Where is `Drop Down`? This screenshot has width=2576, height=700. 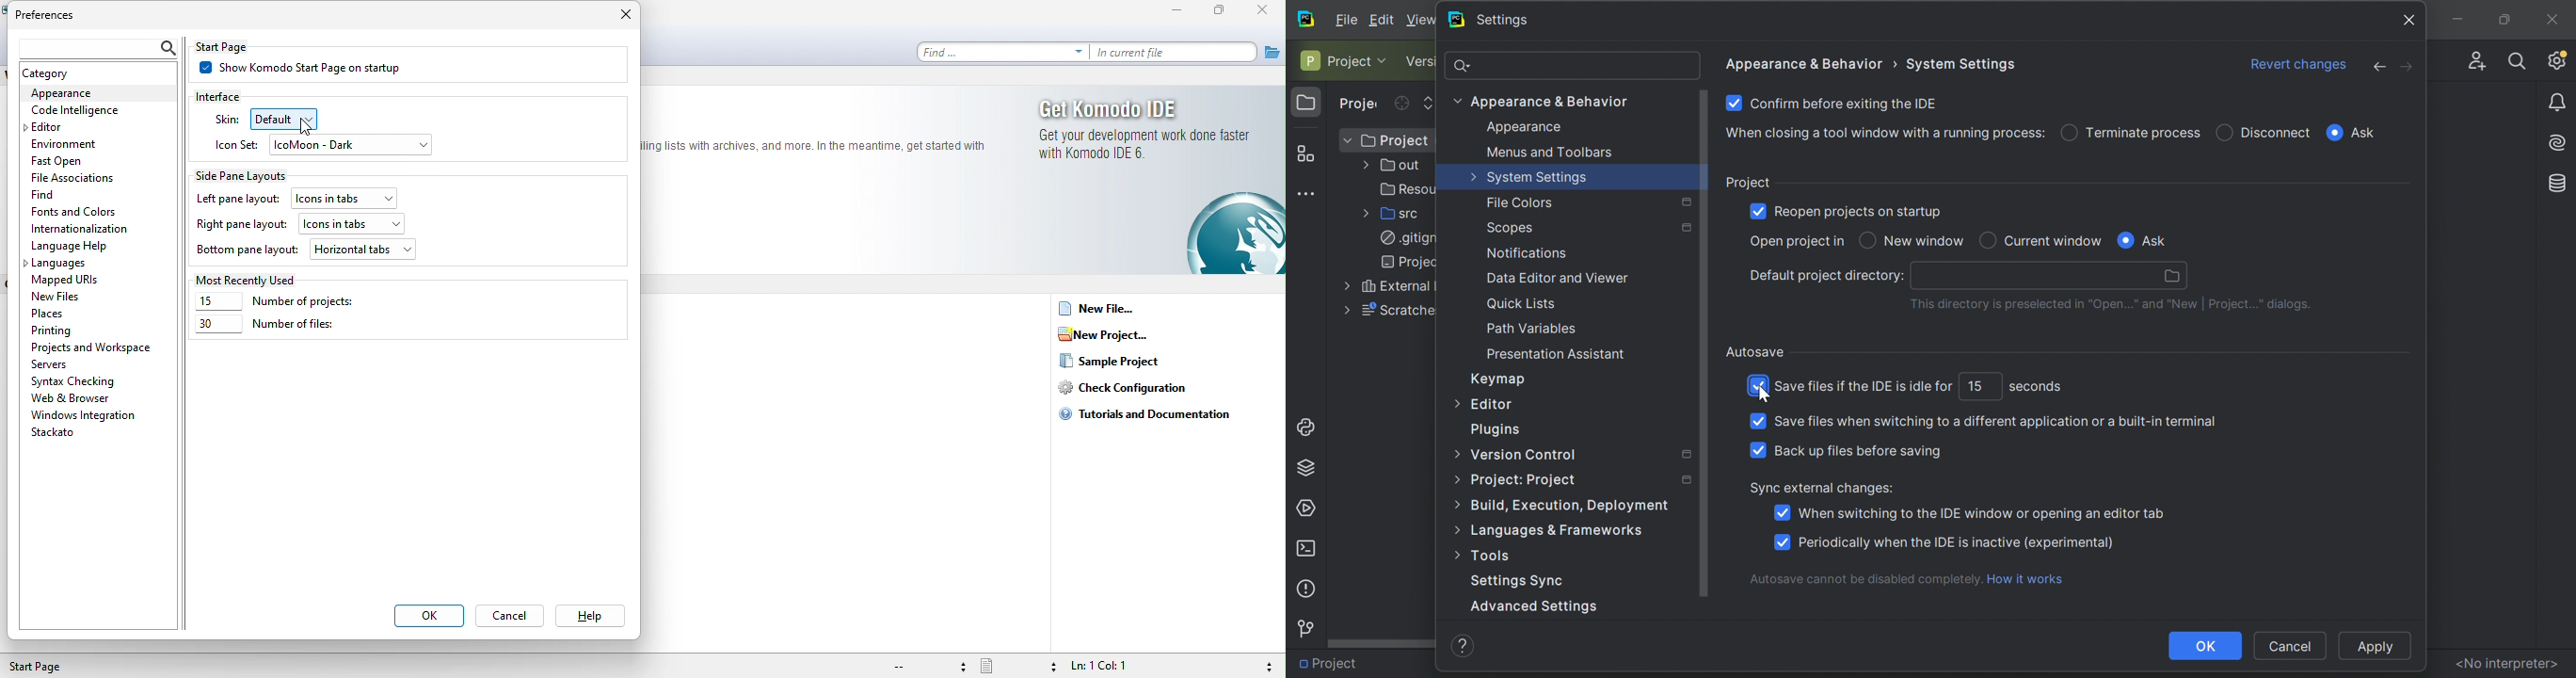
Drop Down is located at coordinates (1346, 141).